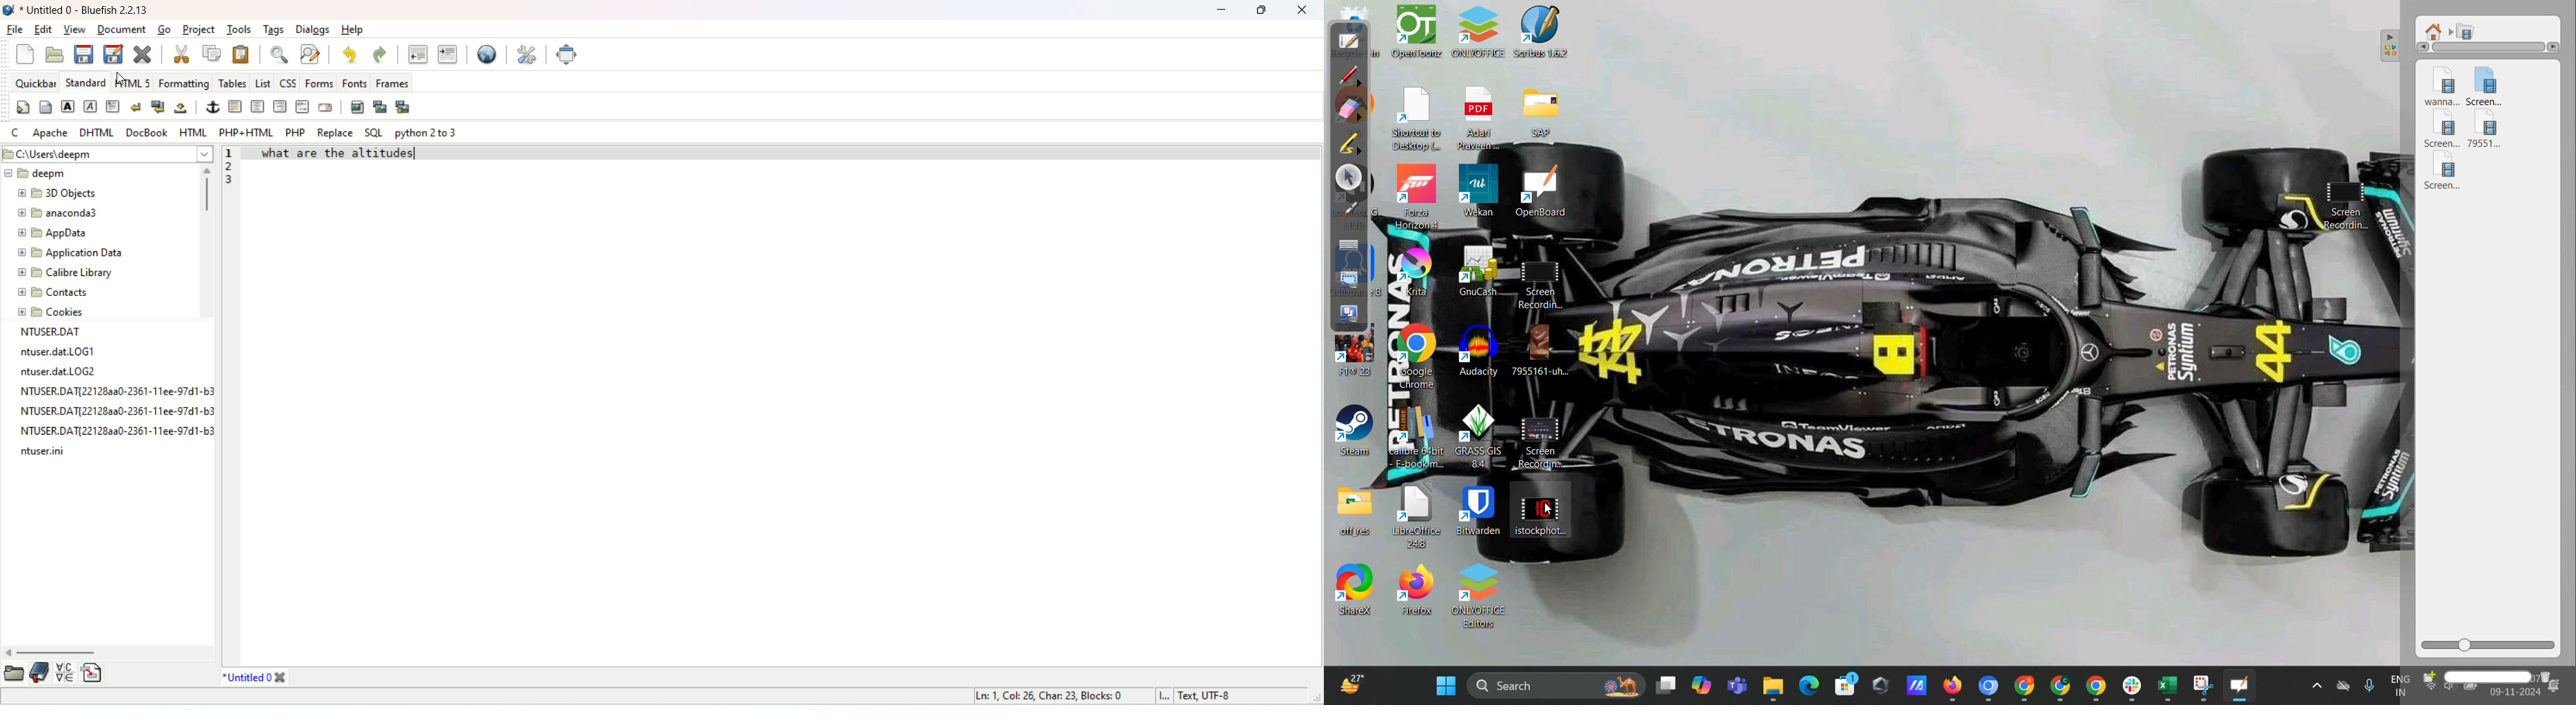 The width and height of the screenshot is (2576, 728). What do you see at coordinates (281, 106) in the screenshot?
I see `right justify` at bounding box center [281, 106].